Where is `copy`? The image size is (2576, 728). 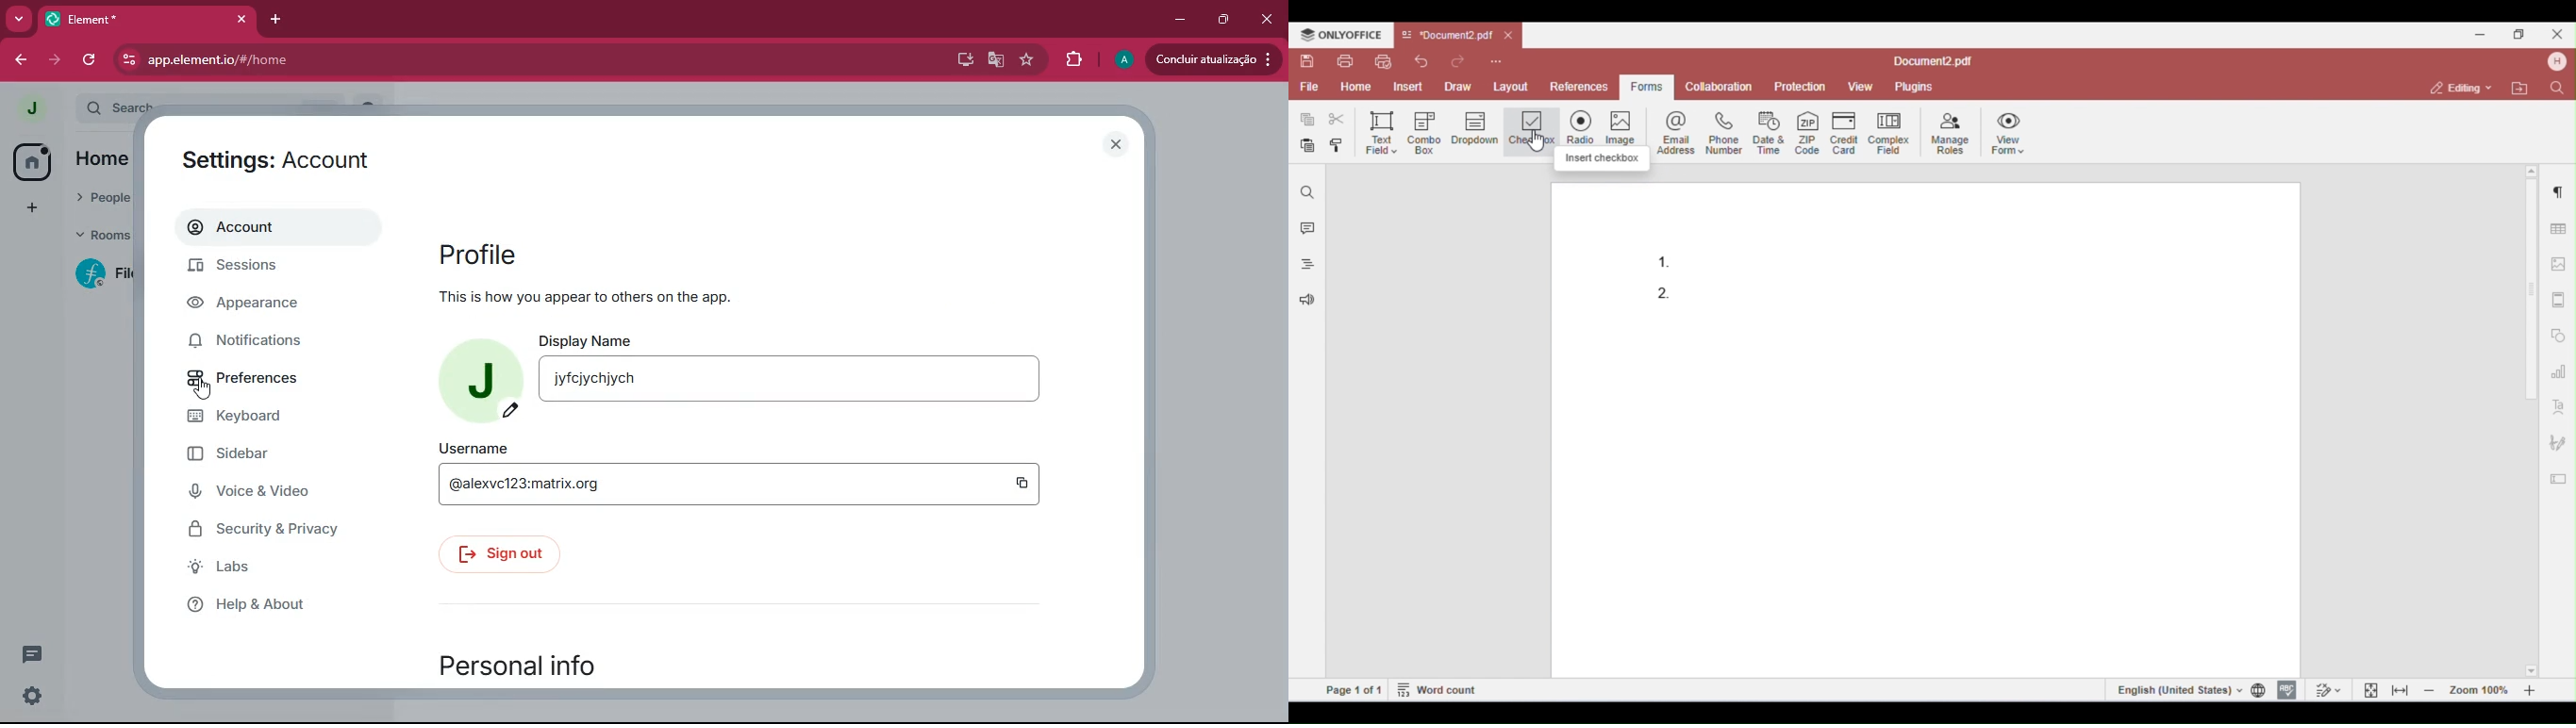 copy is located at coordinates (1022, 484).